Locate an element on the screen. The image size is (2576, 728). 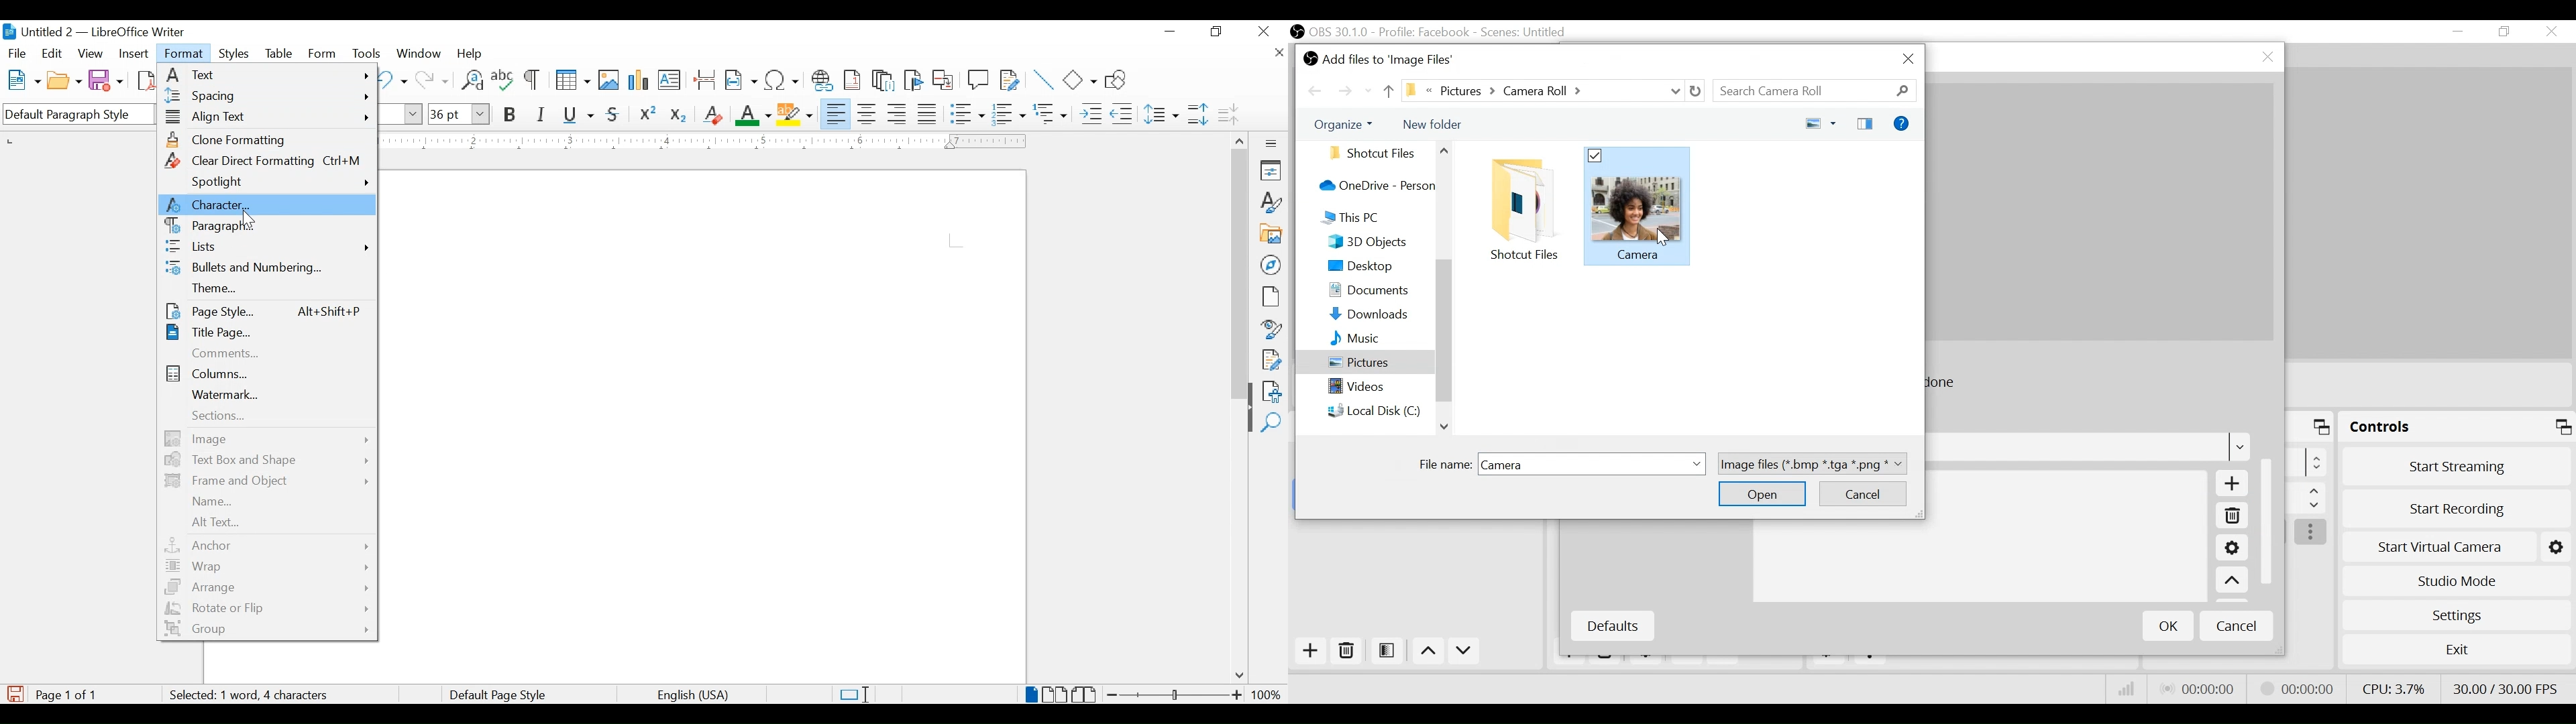
Vertical Scroll bar is located at coordinates (2269, 519).